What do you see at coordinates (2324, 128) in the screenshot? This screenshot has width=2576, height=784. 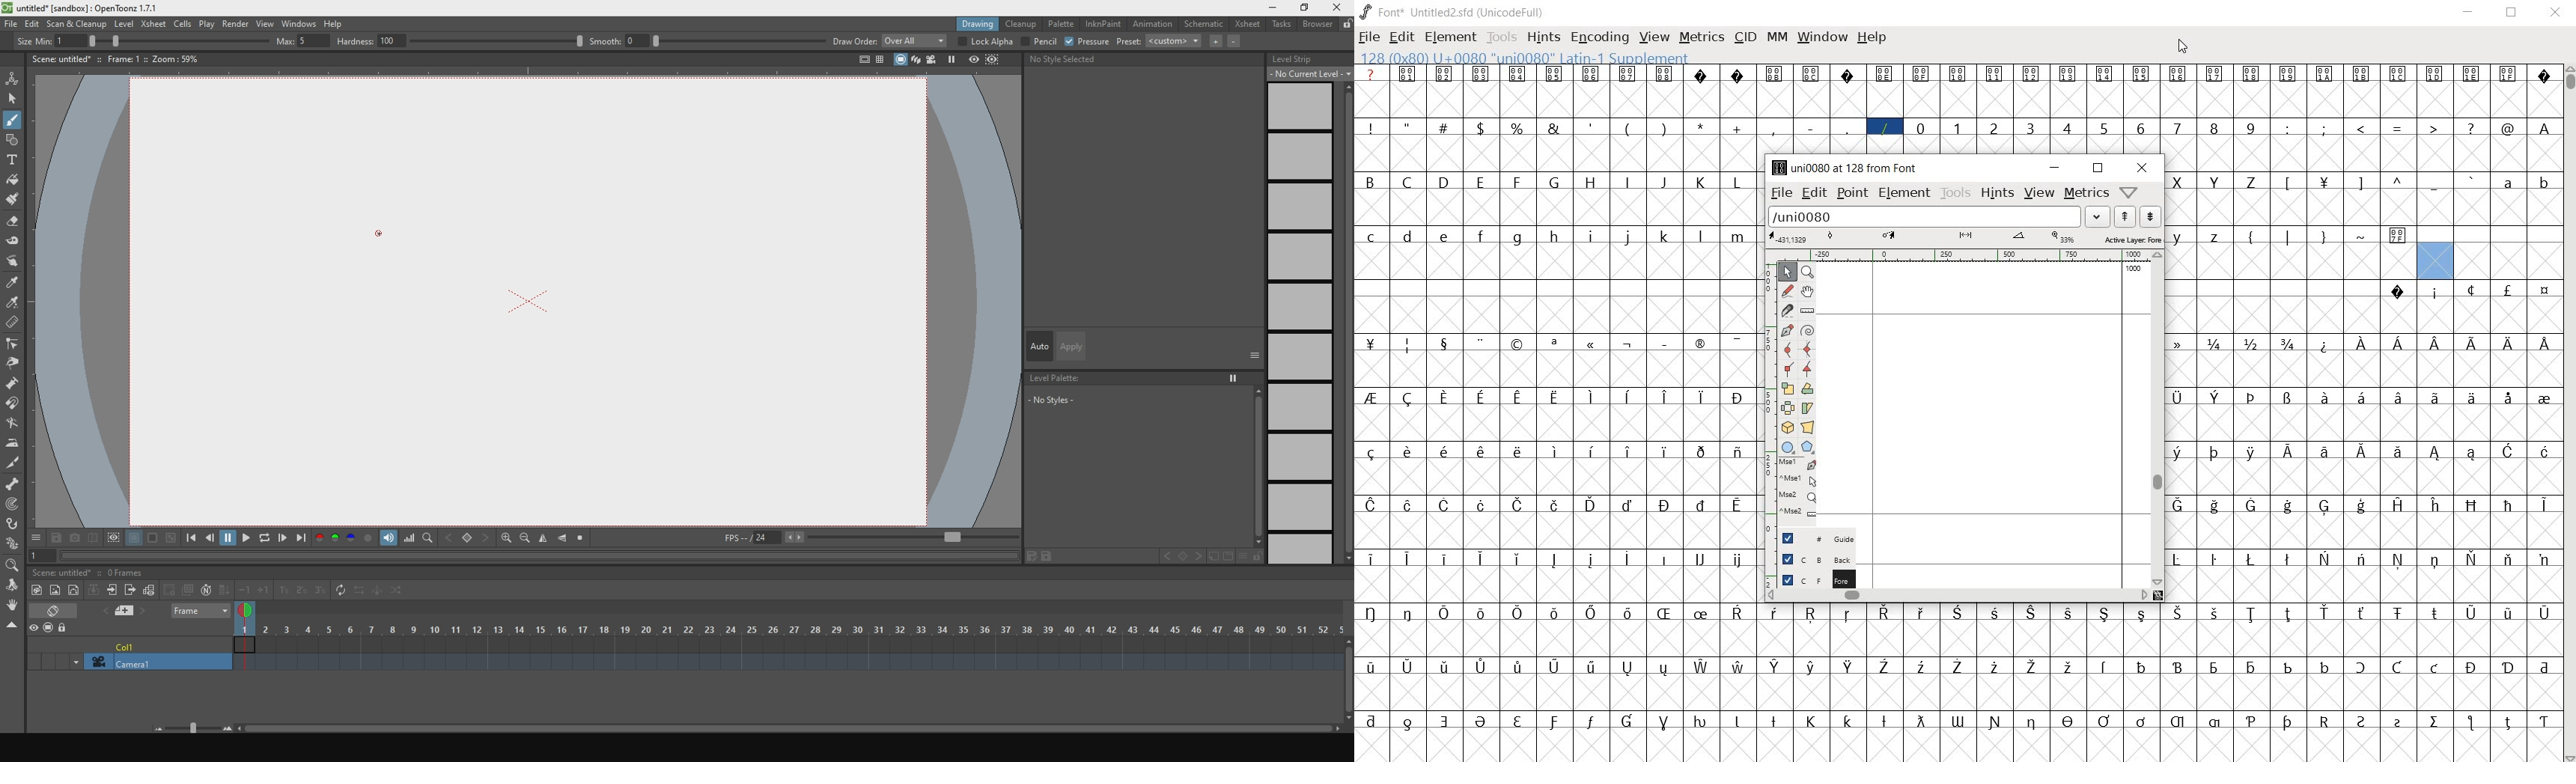 I see `glyph` at bounding box center [2324, 128].